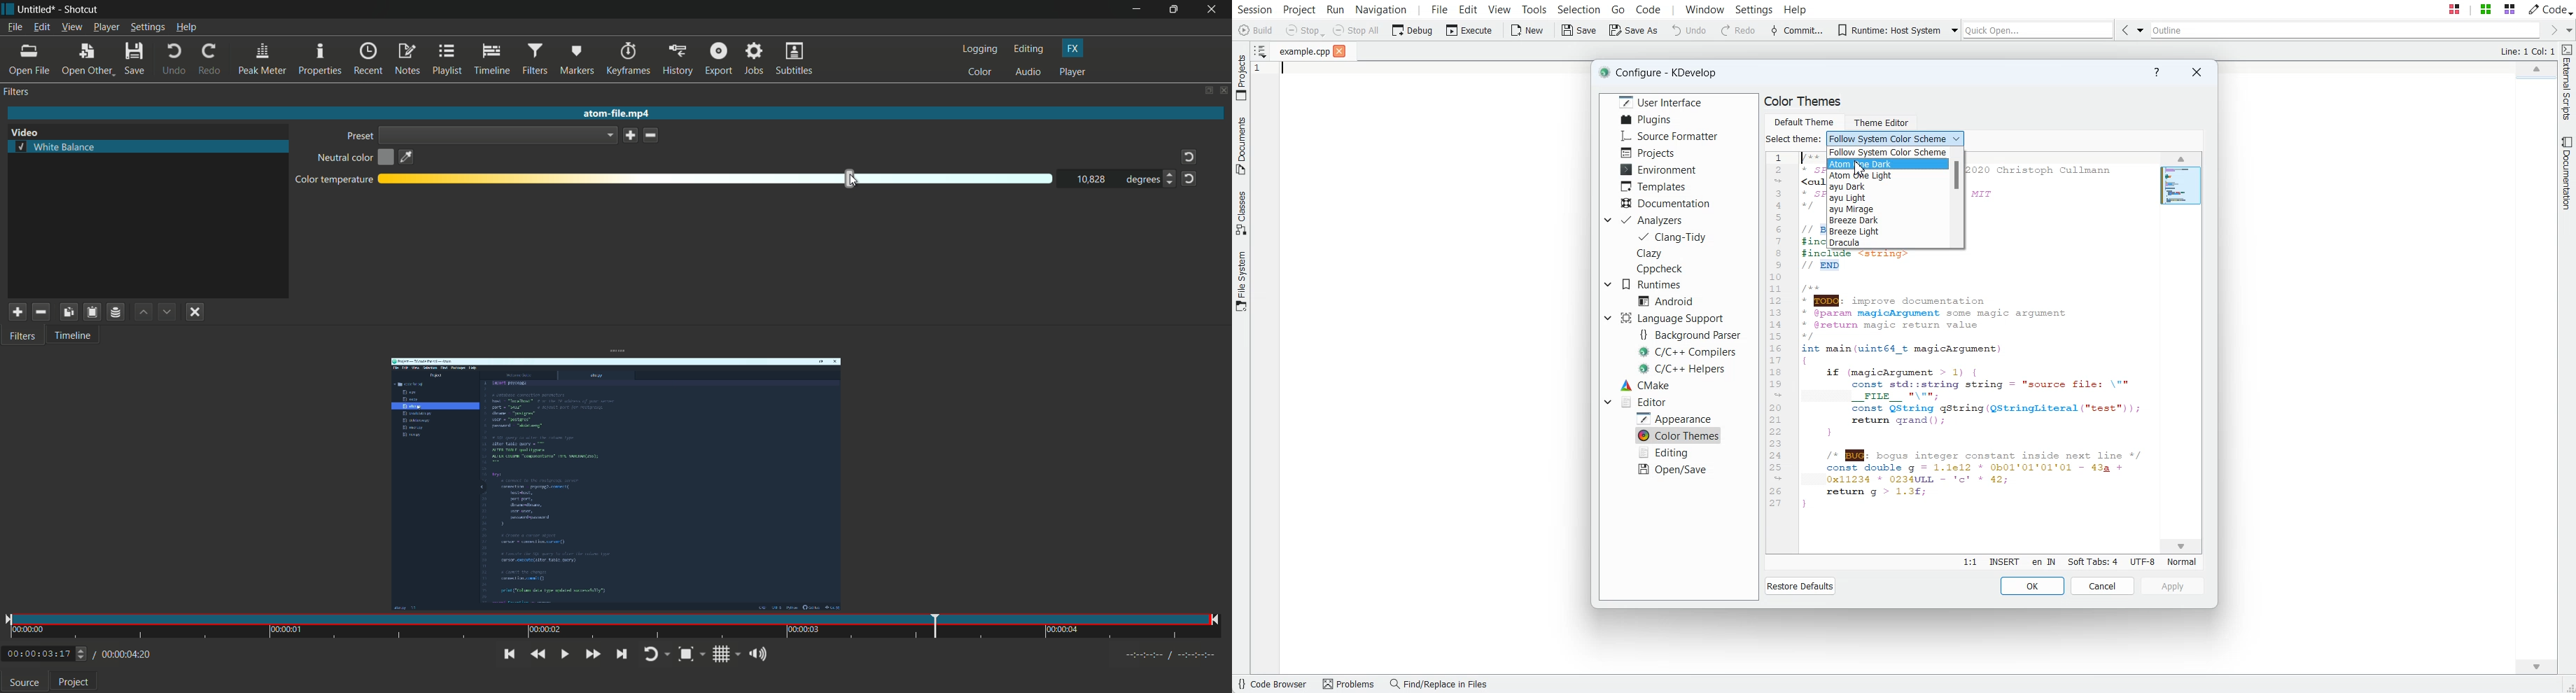 The height and width of the screenshot is (700, 2576). Describe the element at coordinates (343, 158) in the screenshot. I see `neutral color` at that location.